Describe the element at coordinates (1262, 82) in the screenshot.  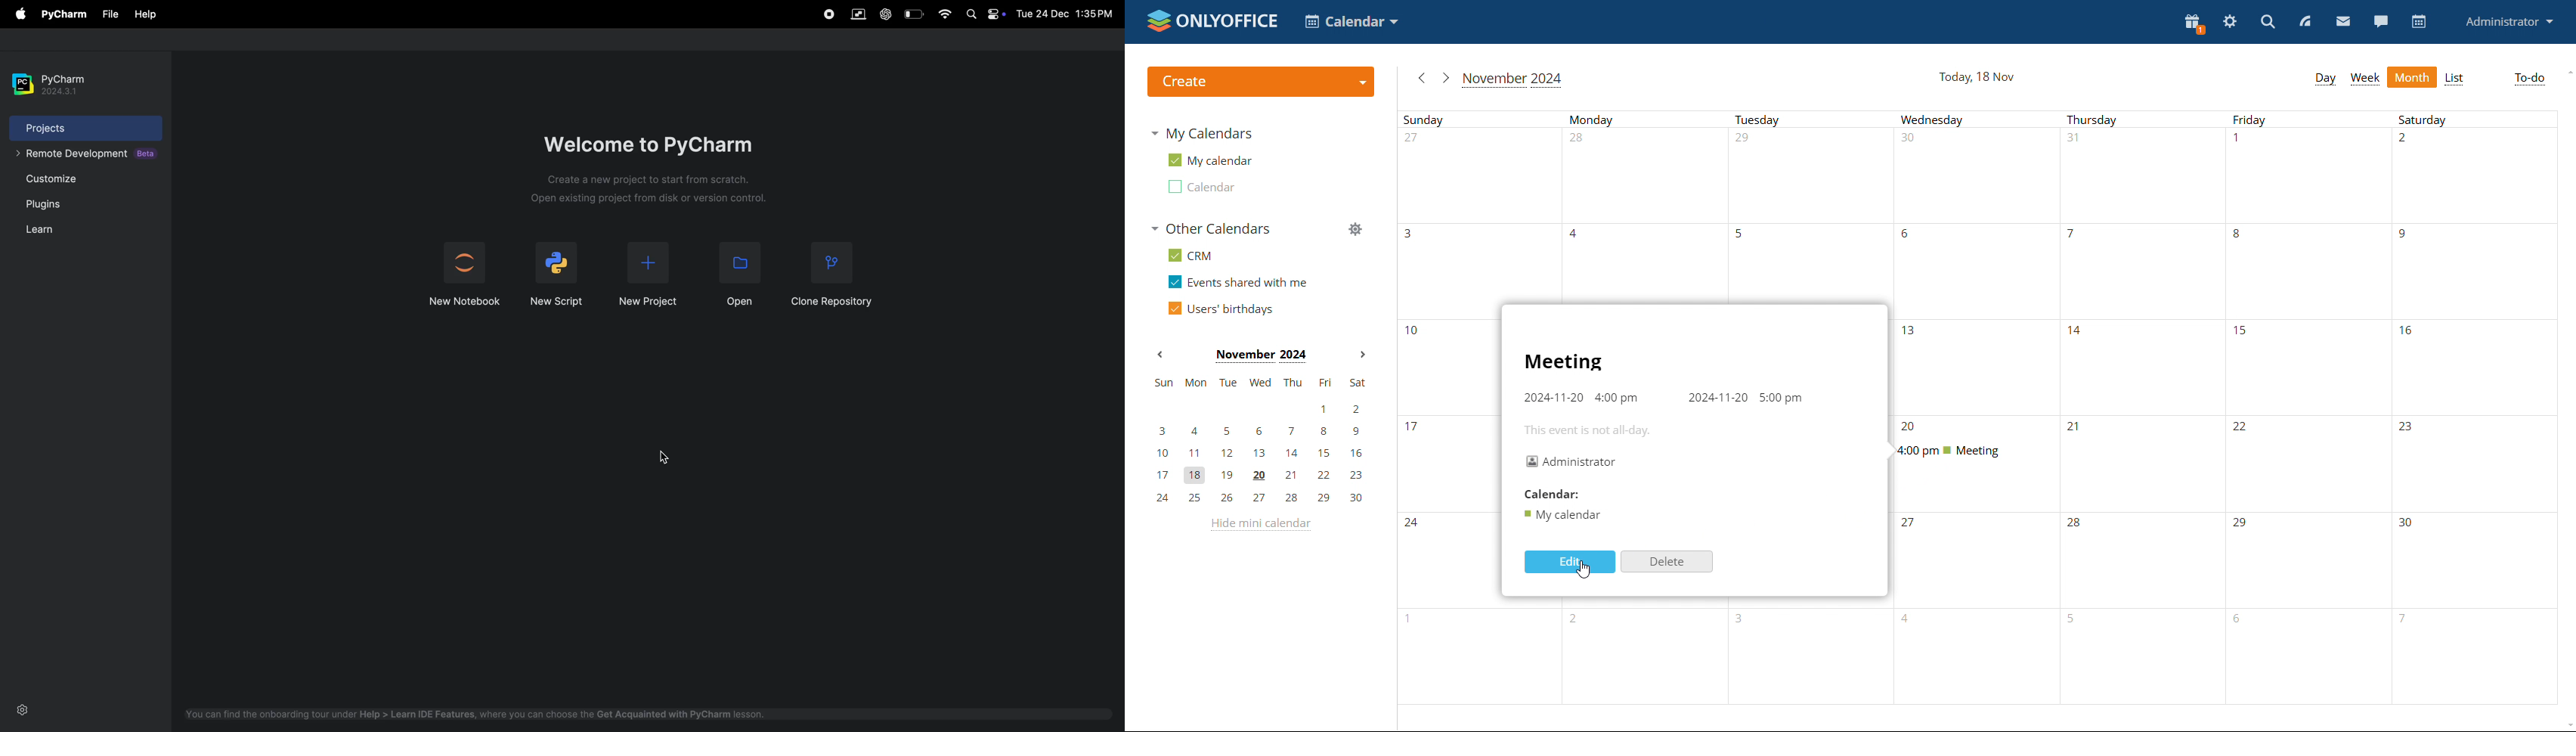
I see `create` at that location.